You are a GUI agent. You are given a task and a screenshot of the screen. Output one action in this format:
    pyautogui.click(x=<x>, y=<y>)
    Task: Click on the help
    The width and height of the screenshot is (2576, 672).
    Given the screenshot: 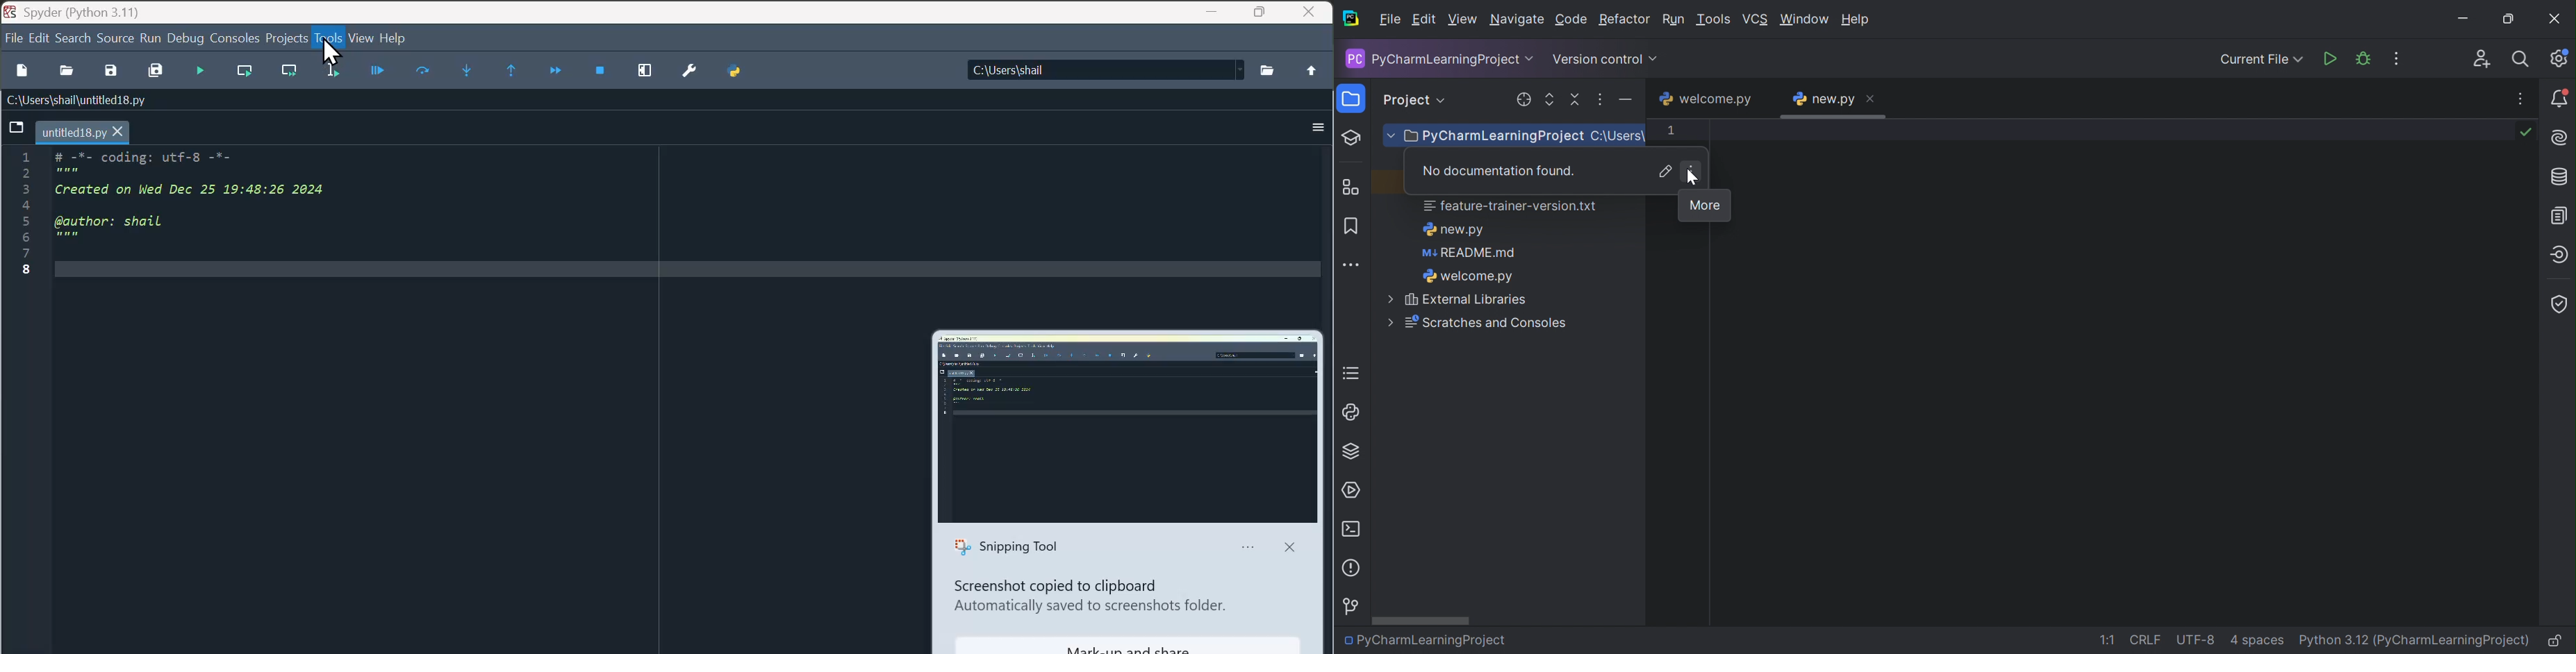 What is the action you would take?
    pyautogui.click(x=395, y=37)
    